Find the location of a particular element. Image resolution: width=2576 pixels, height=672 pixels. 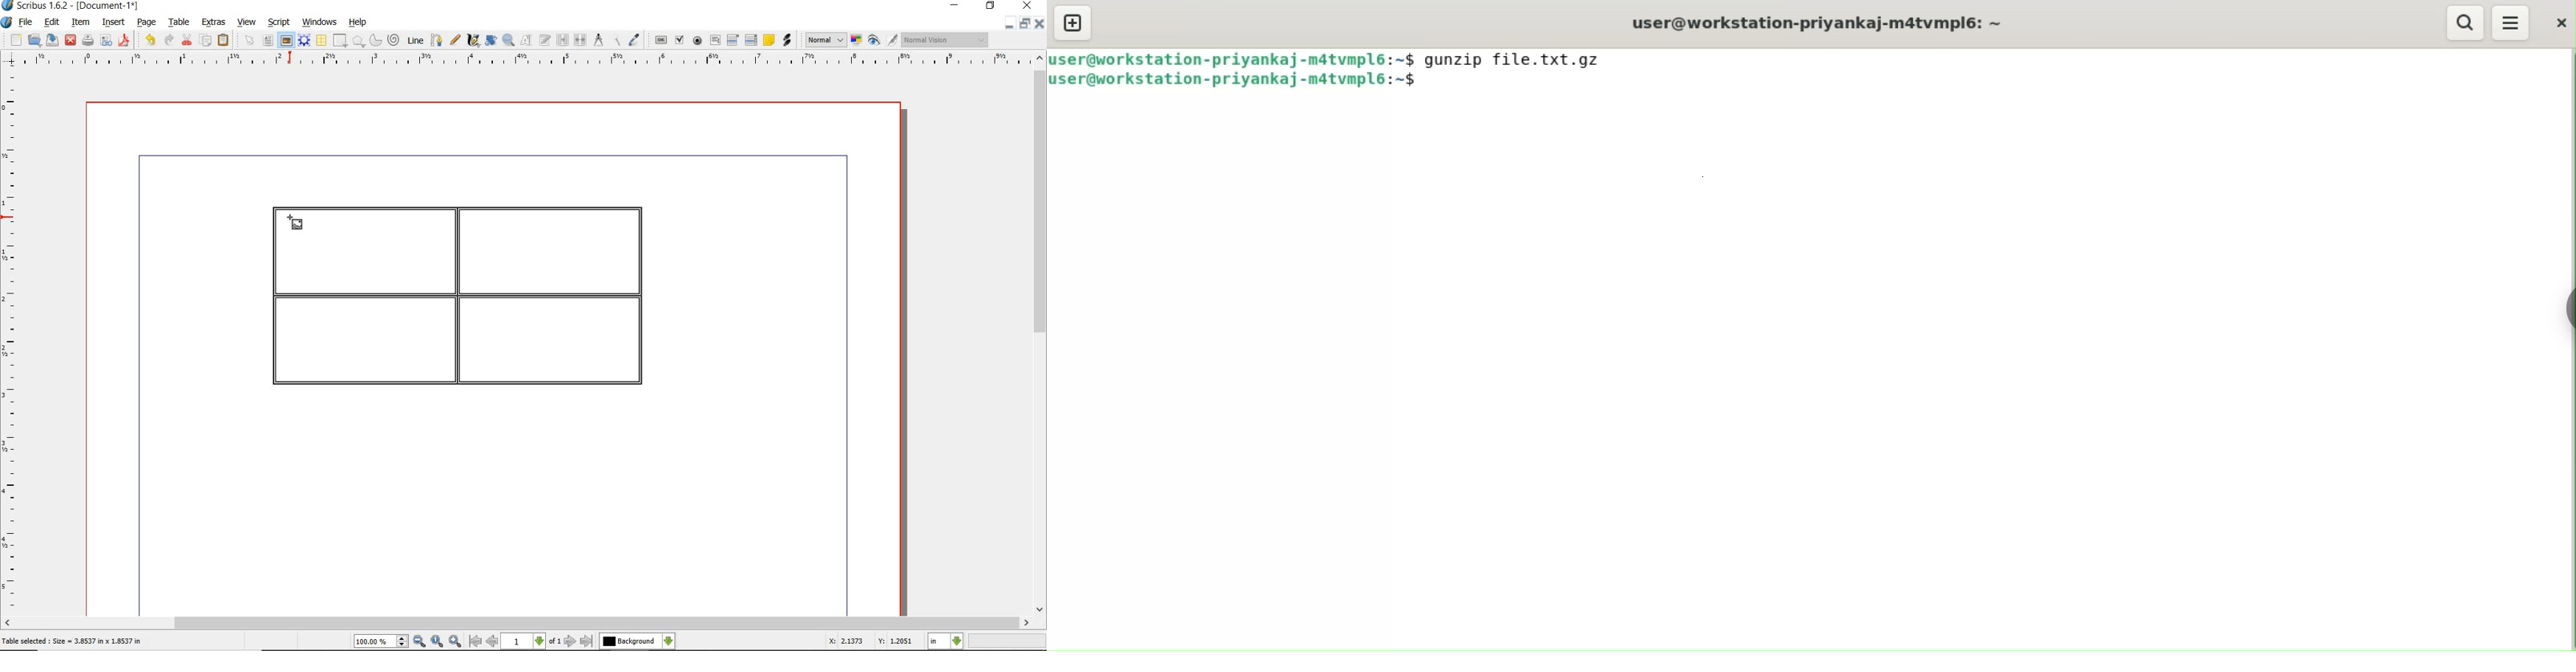

open is located at coordinates (35, 41).